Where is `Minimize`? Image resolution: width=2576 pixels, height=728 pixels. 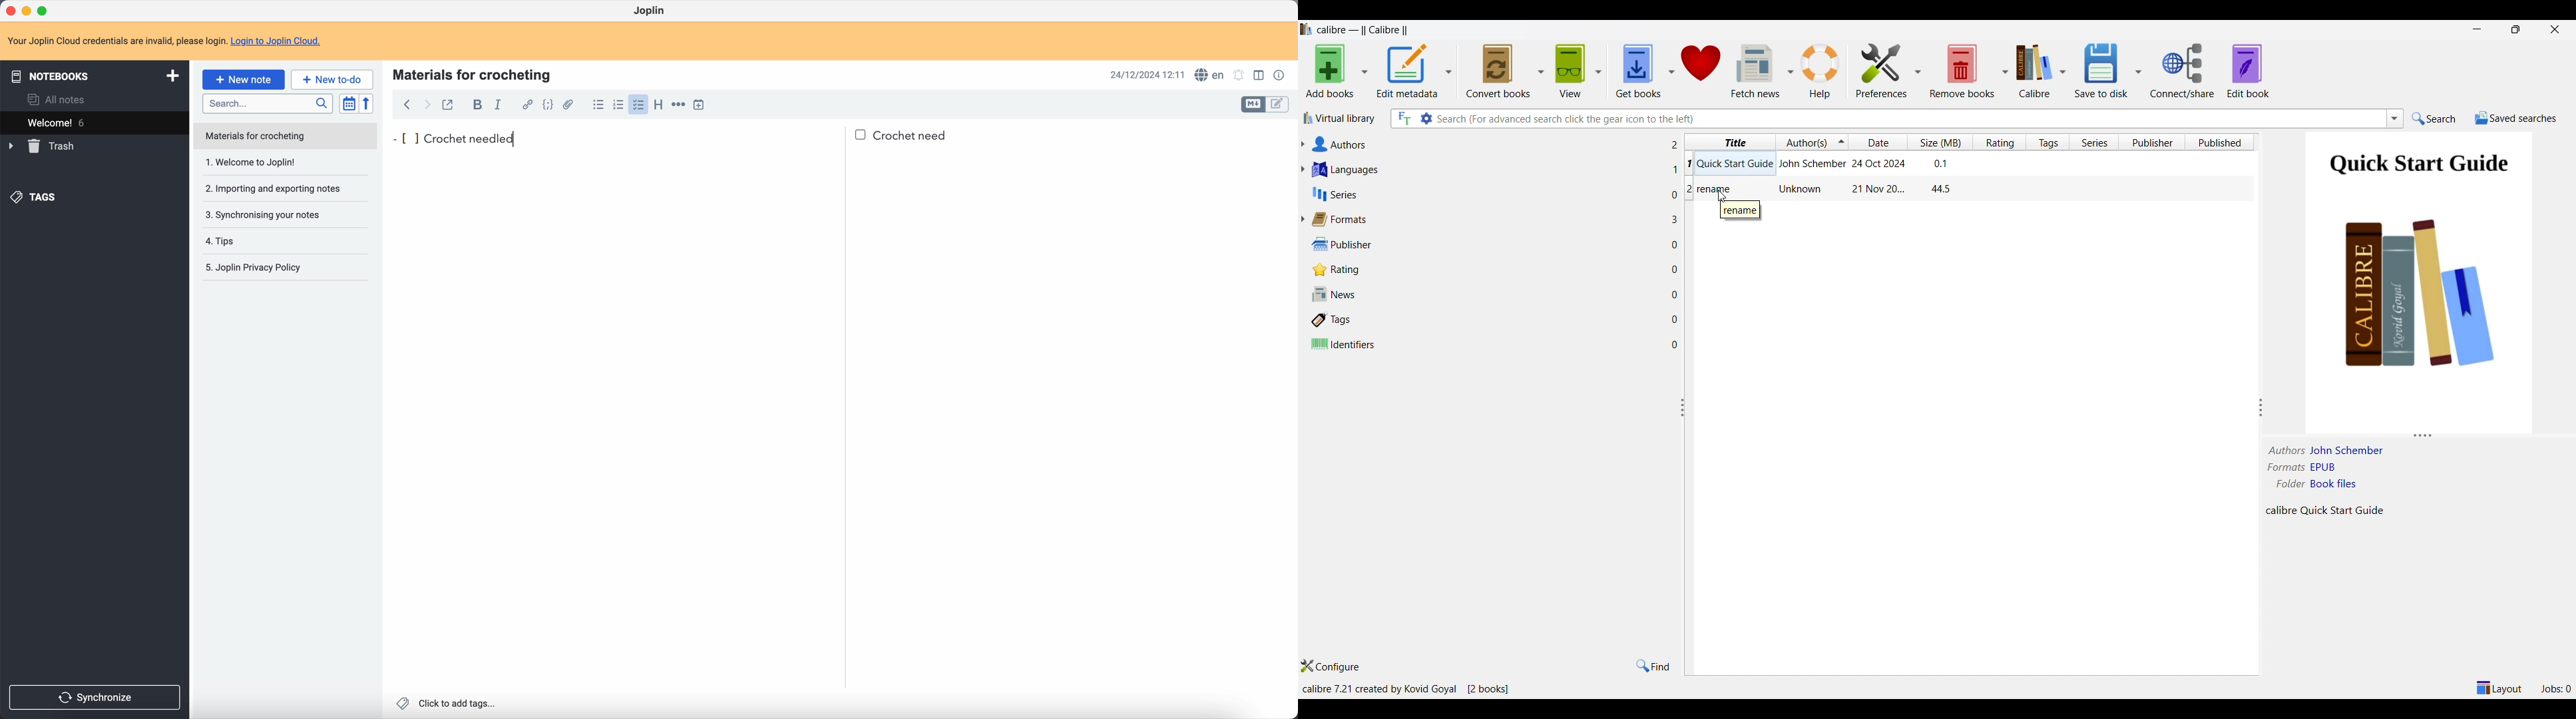 Minimize is located at coordinates (2477, 29).